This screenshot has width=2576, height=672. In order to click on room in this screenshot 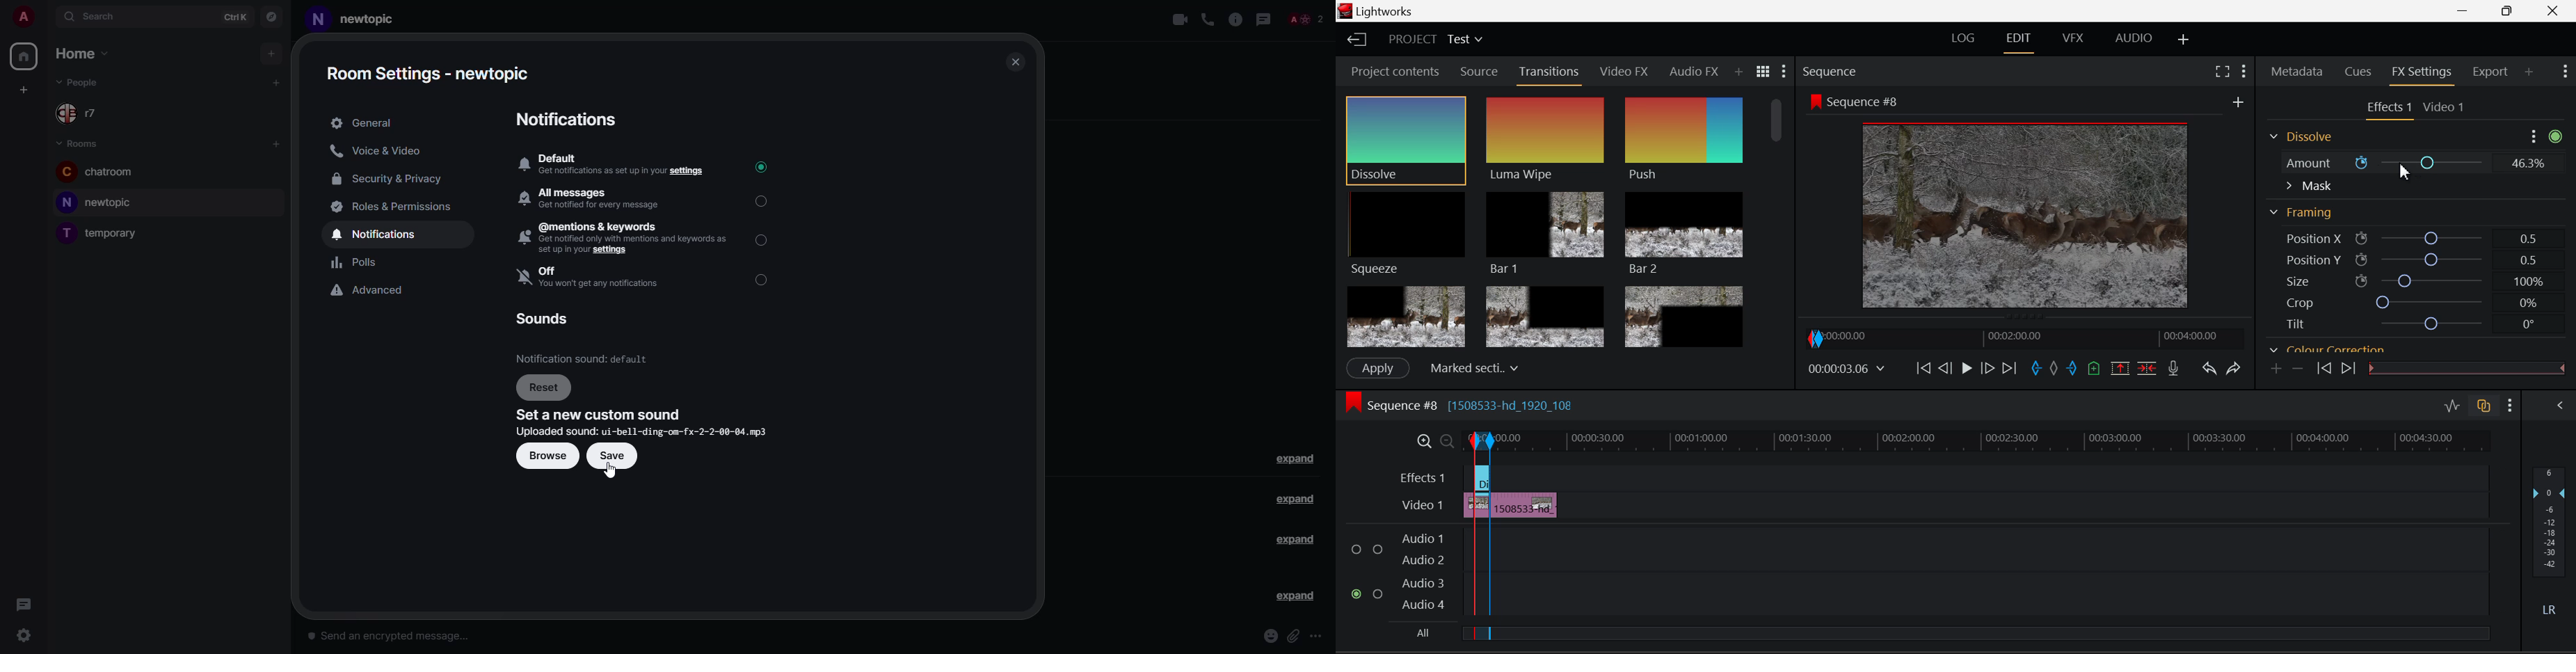, I will do `click(102, 232)`.